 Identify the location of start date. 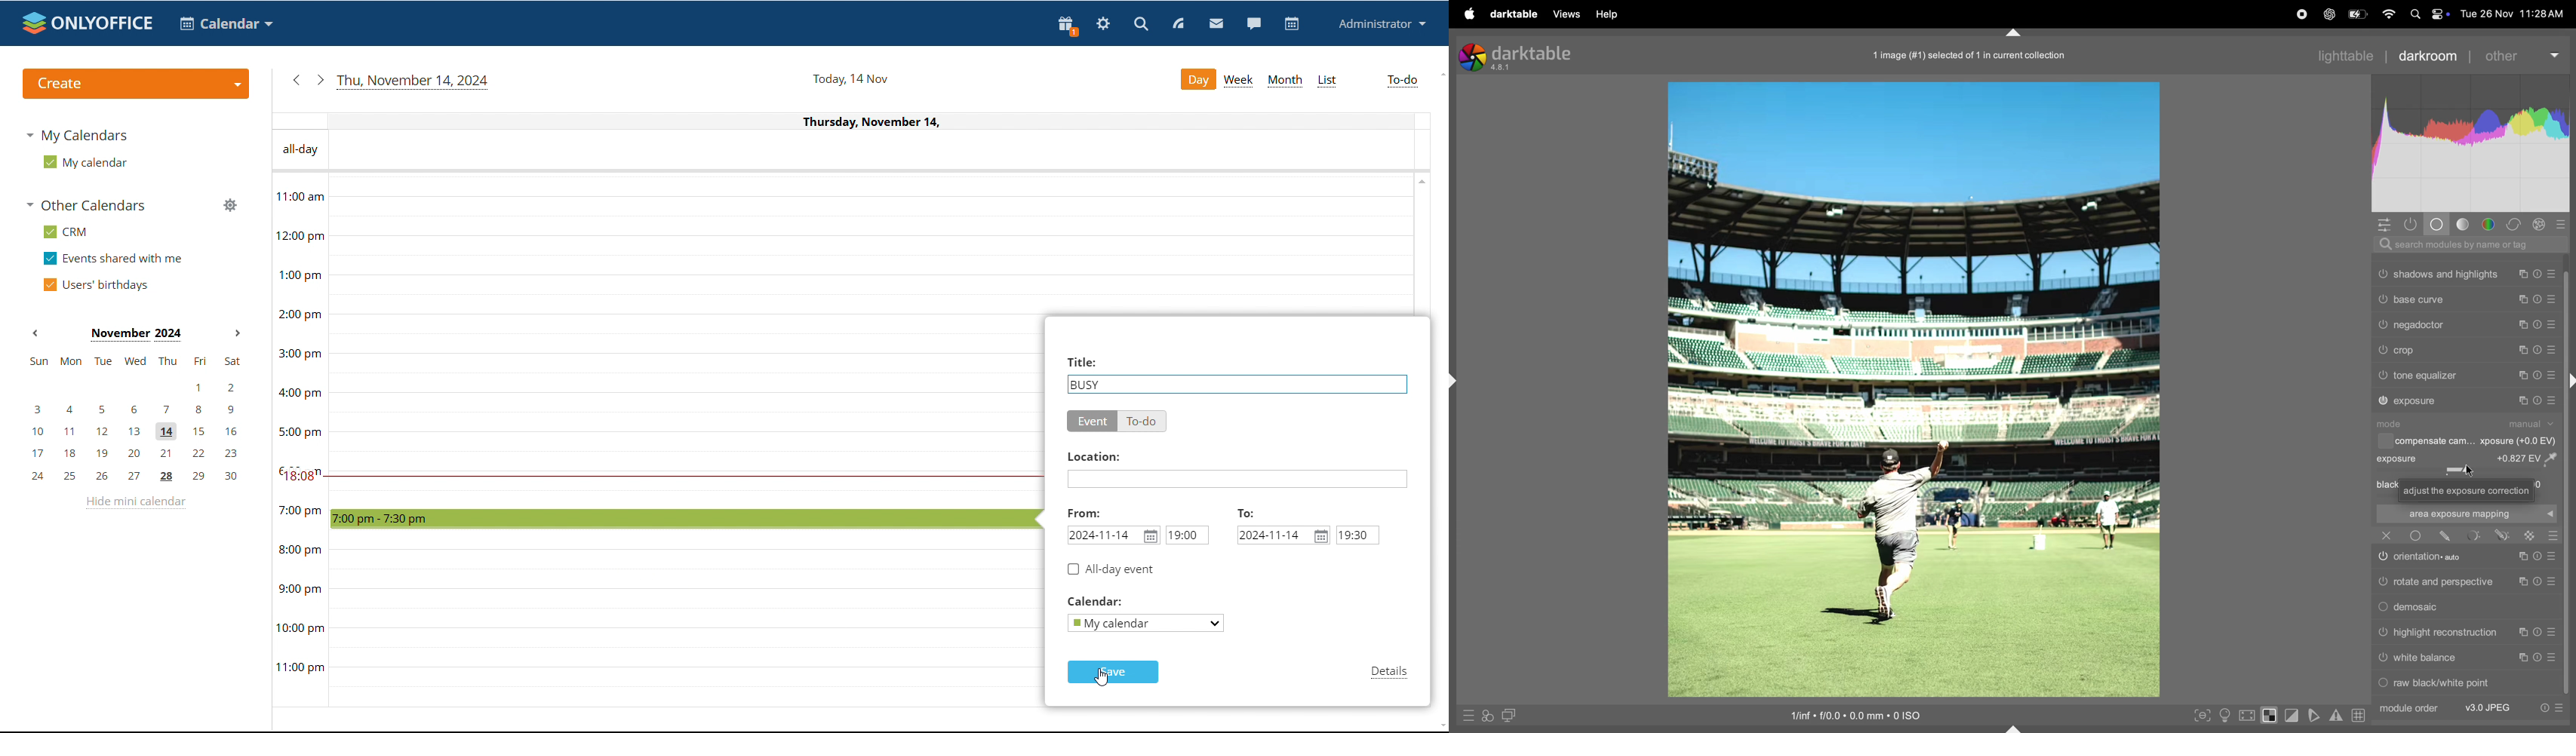
(1113, 535).